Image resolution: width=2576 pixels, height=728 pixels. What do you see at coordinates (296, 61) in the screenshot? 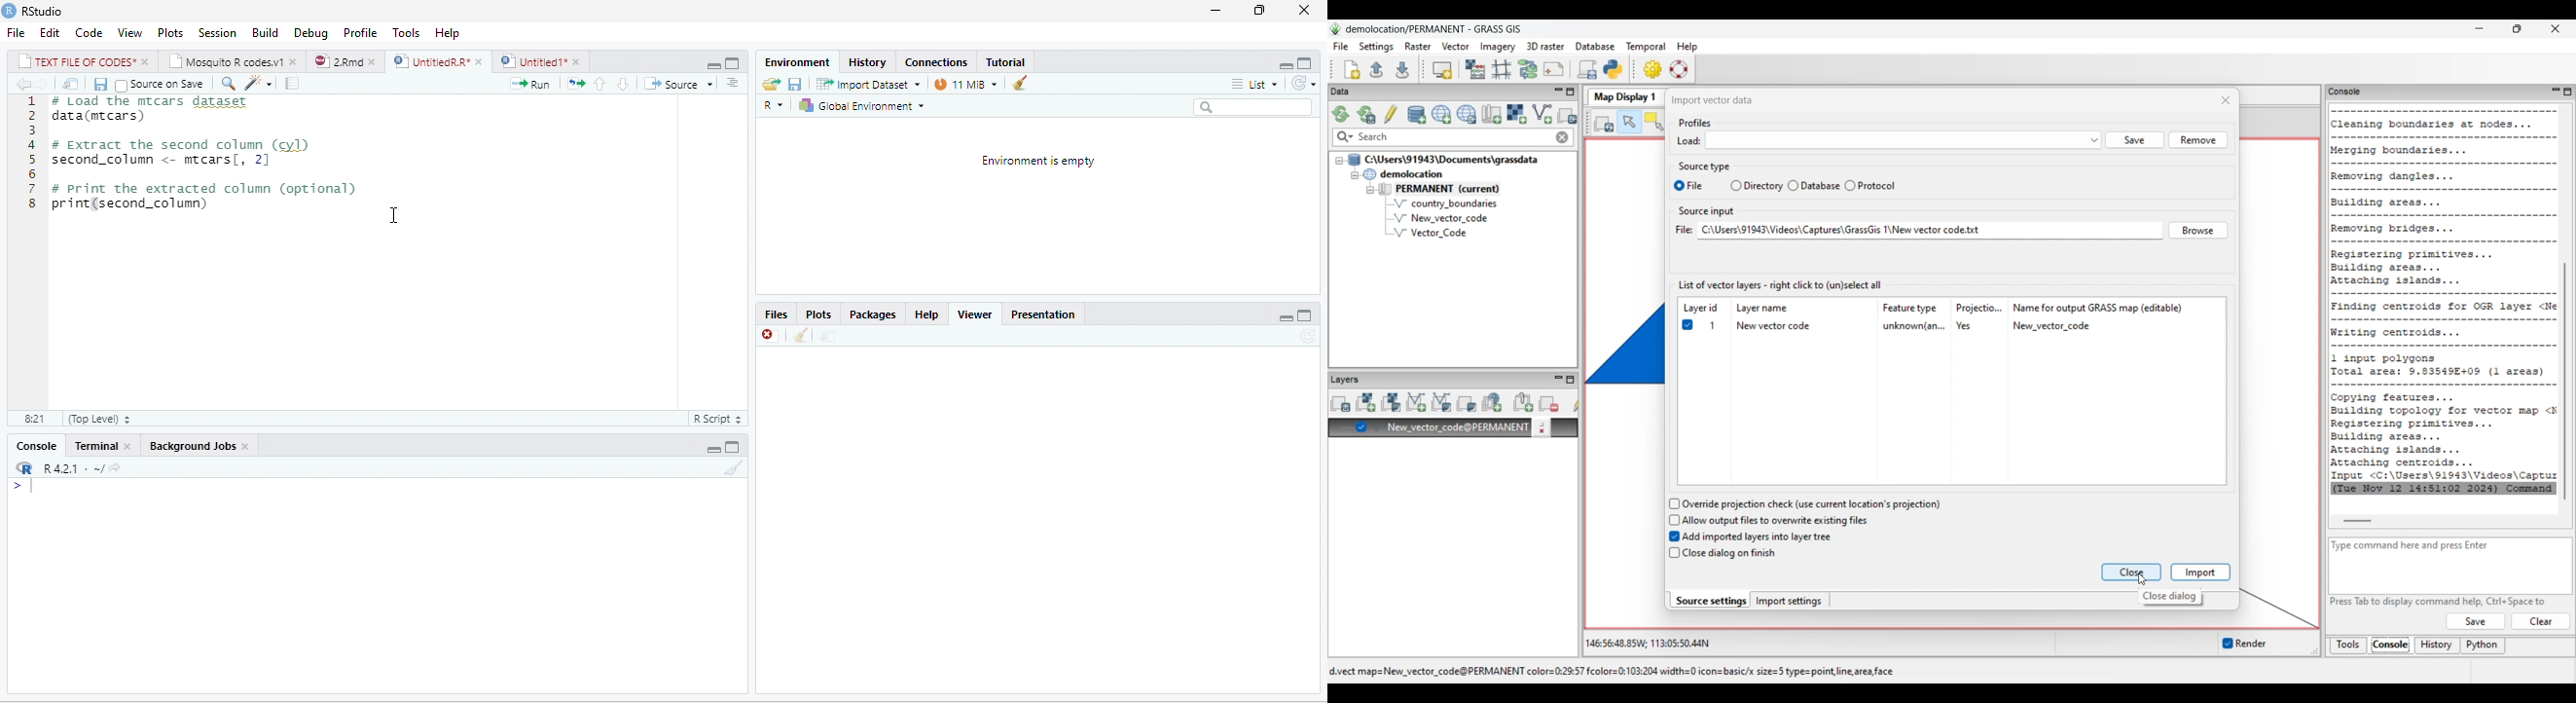
I see `close` at bounding box center [296, 61].